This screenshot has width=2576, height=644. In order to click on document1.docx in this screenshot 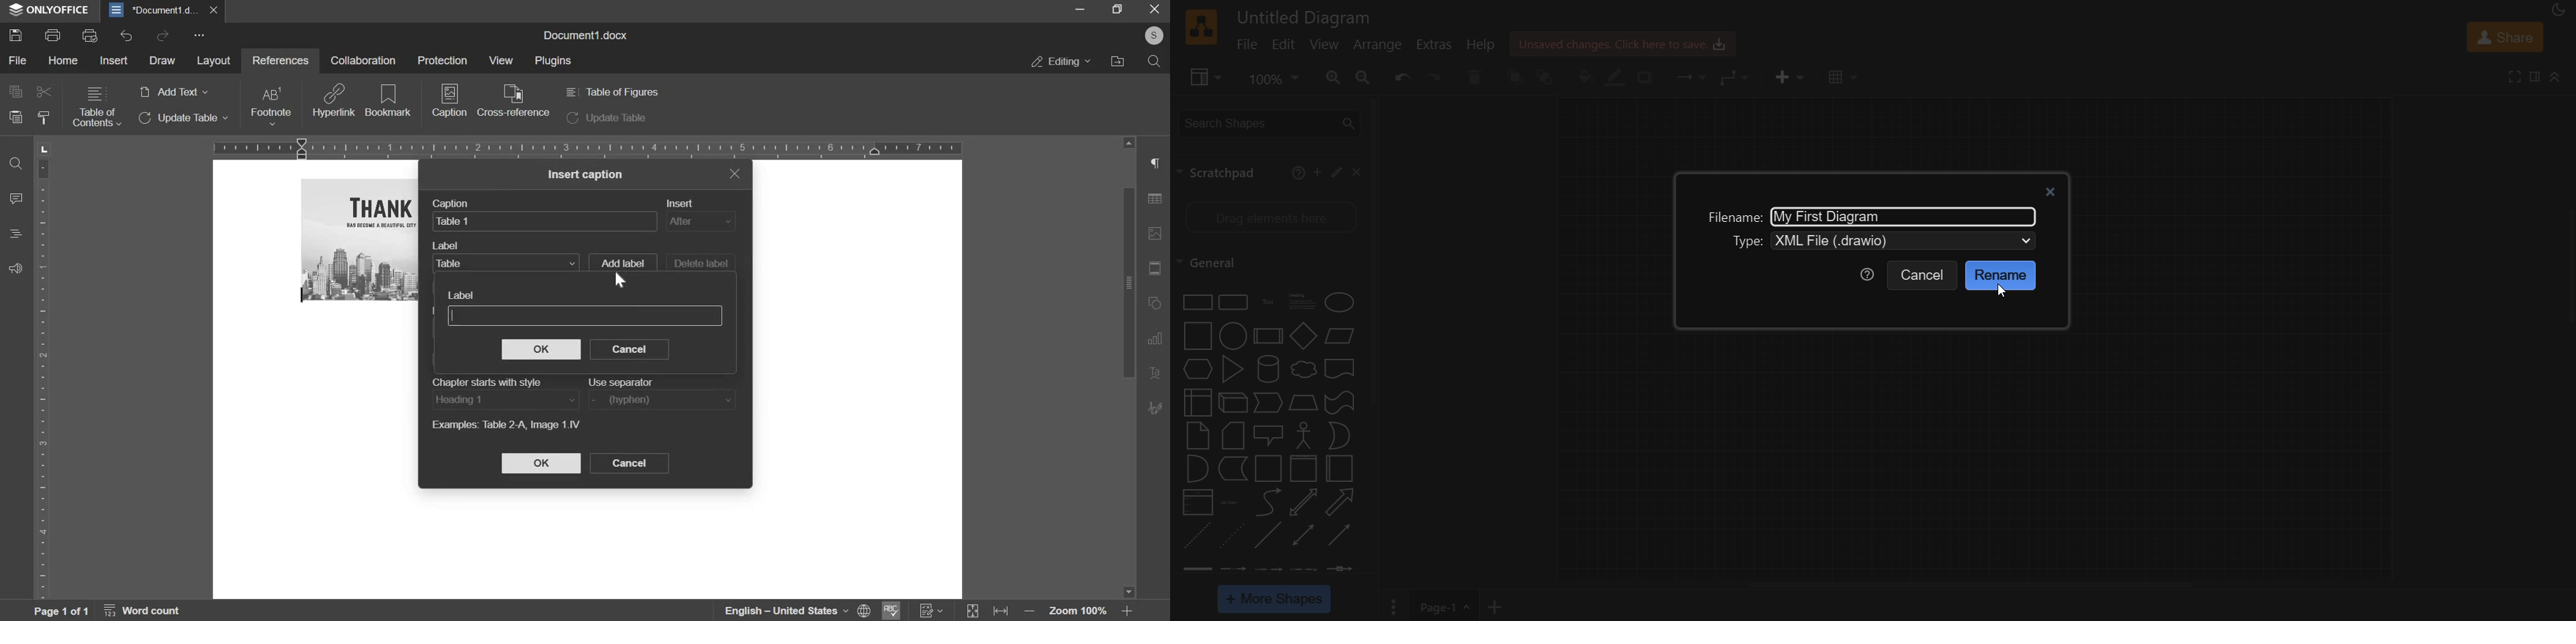, I will do `click(588, 34)`.